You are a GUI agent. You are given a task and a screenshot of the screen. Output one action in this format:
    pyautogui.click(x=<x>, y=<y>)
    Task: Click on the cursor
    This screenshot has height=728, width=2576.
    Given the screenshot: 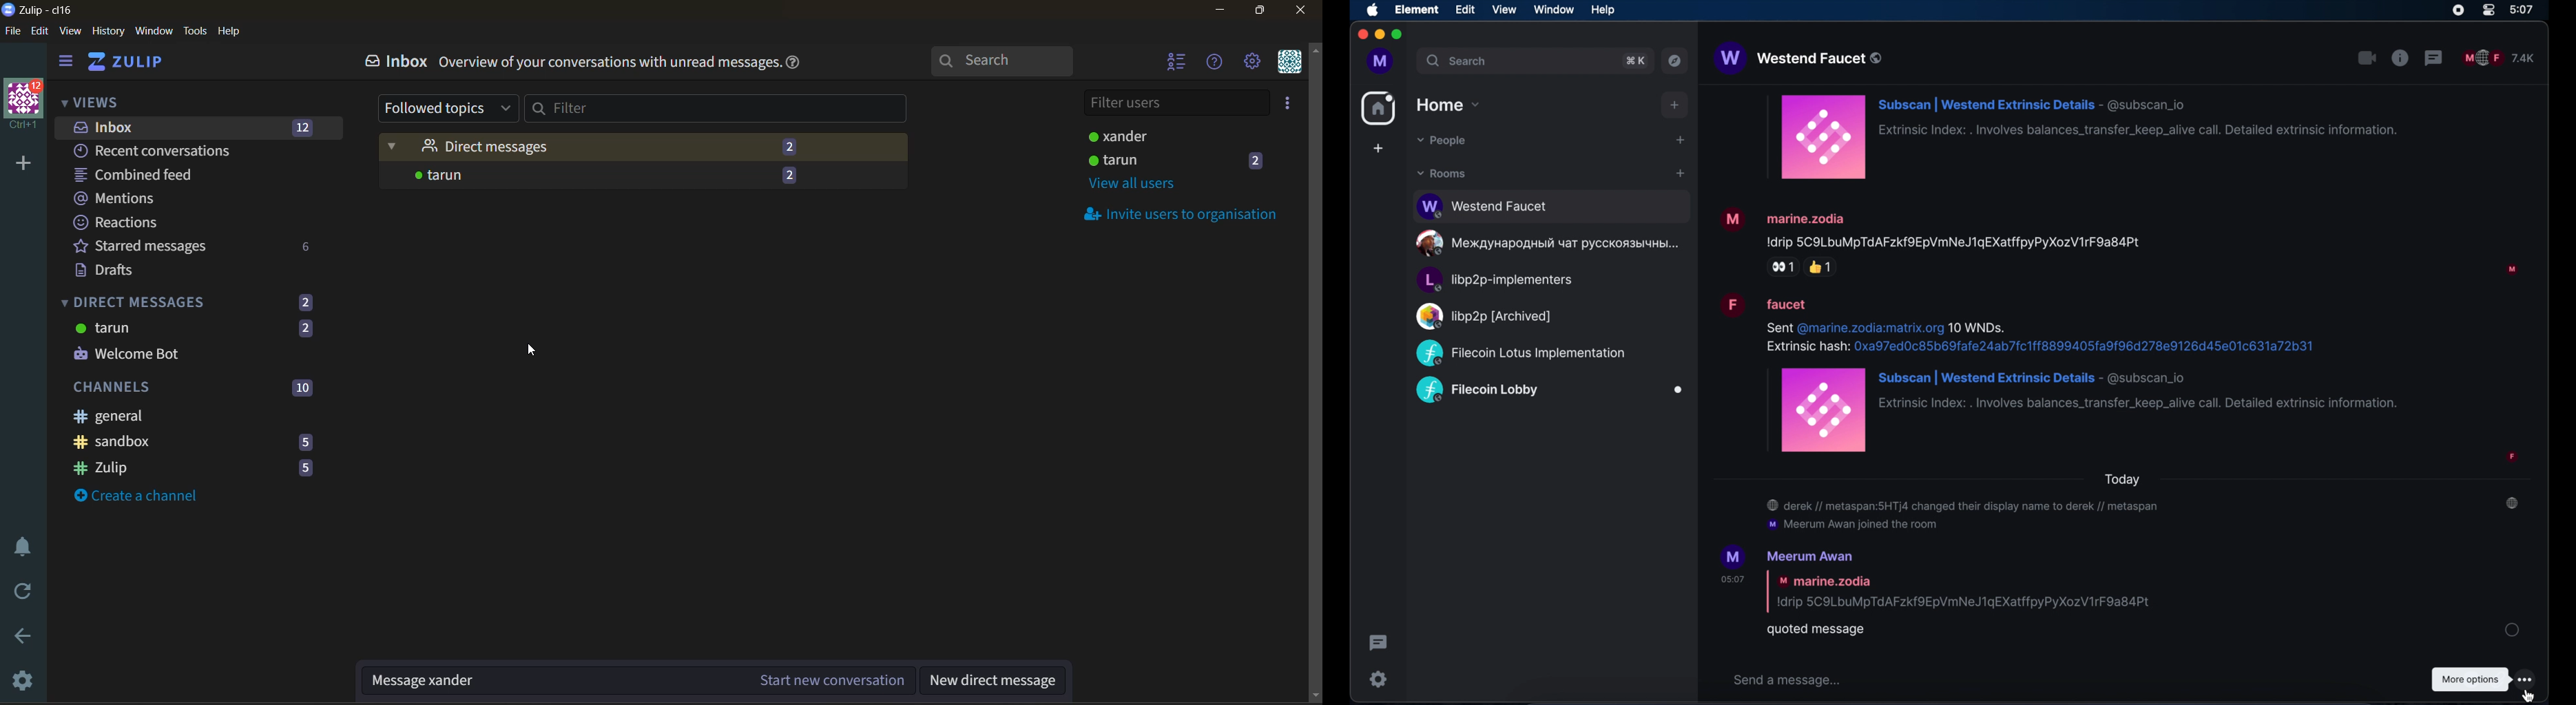 What is the action you would take?
    pyautogui.click(x=2529, y=695)
    